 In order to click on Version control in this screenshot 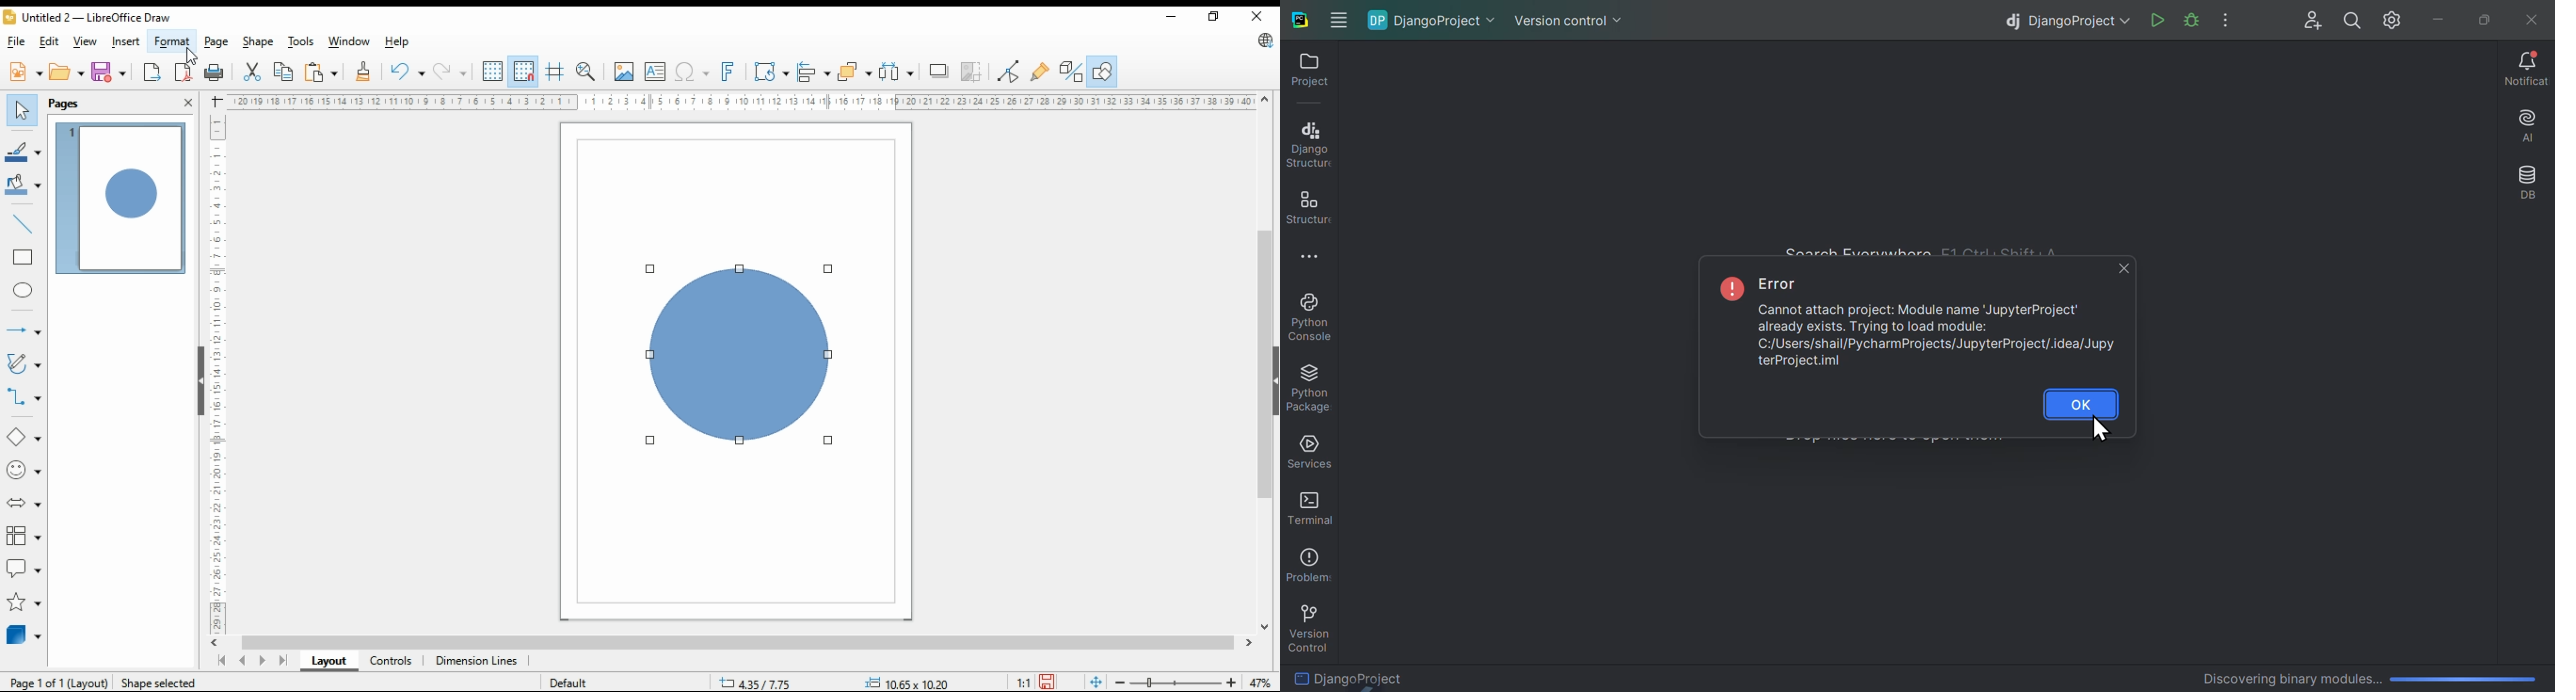, I will do `click(1570, 16)`.